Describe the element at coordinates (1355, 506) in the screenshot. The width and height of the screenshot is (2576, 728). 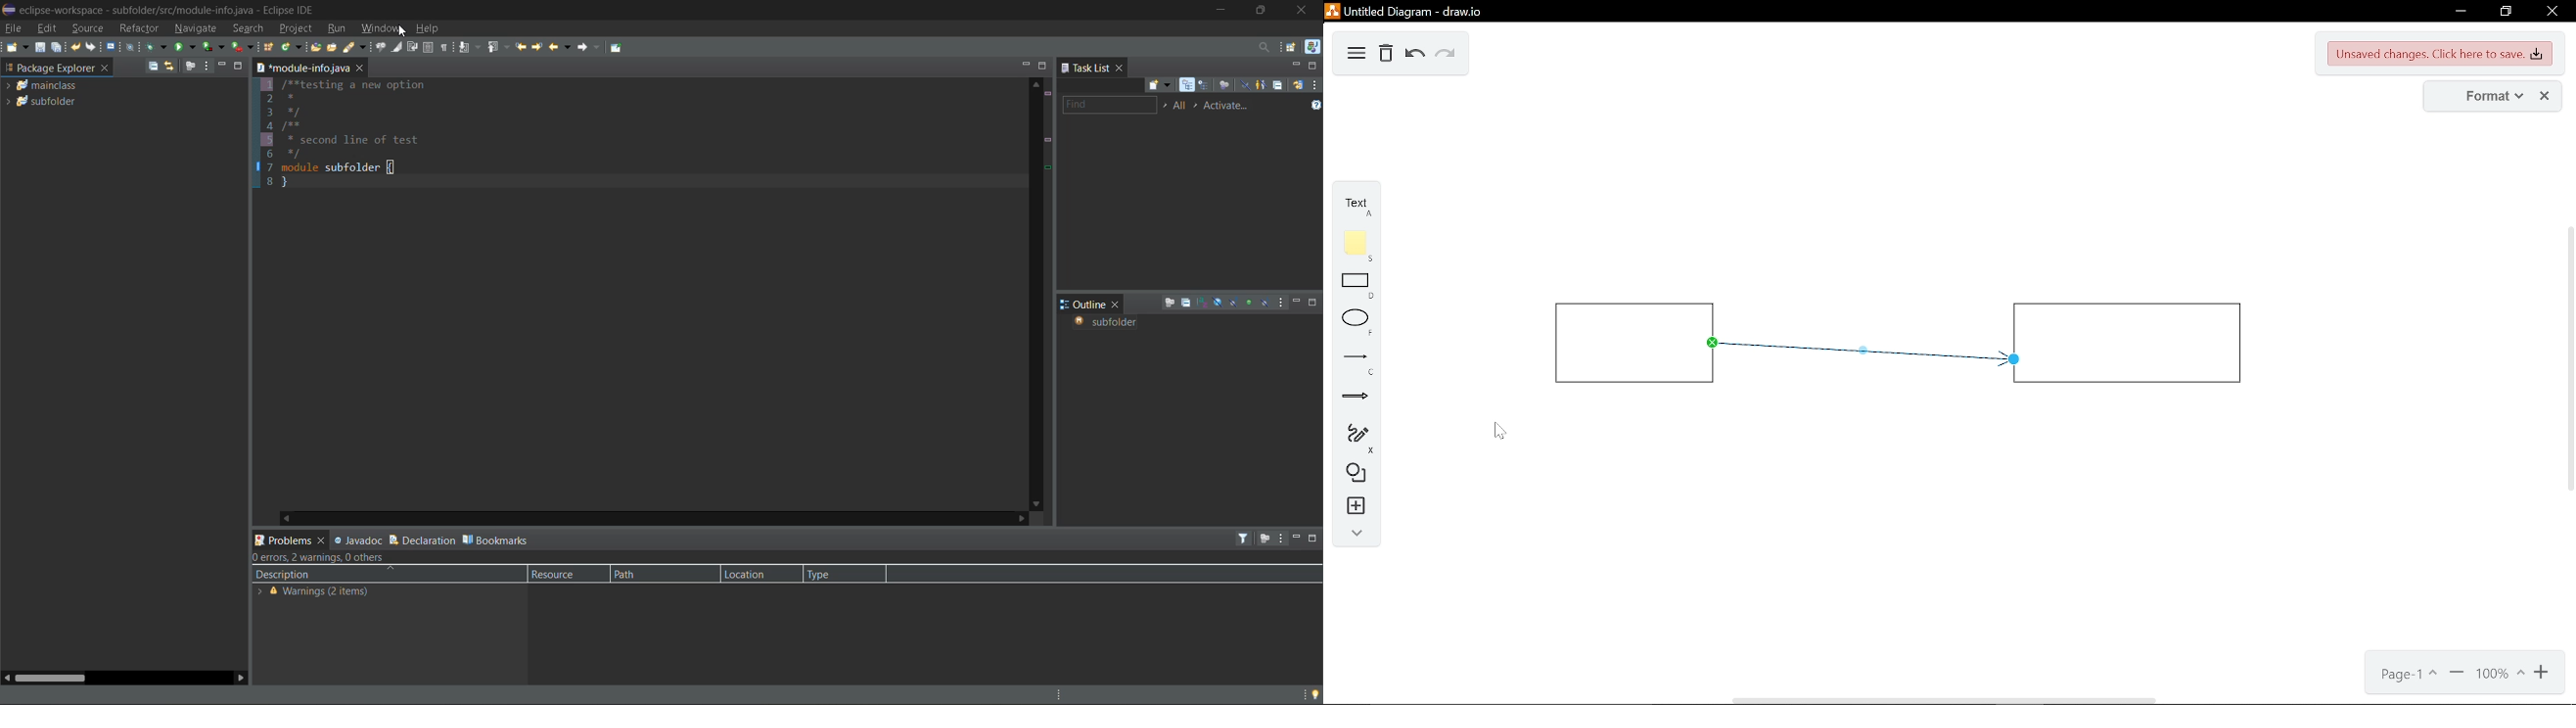
I see `insert` at that location.